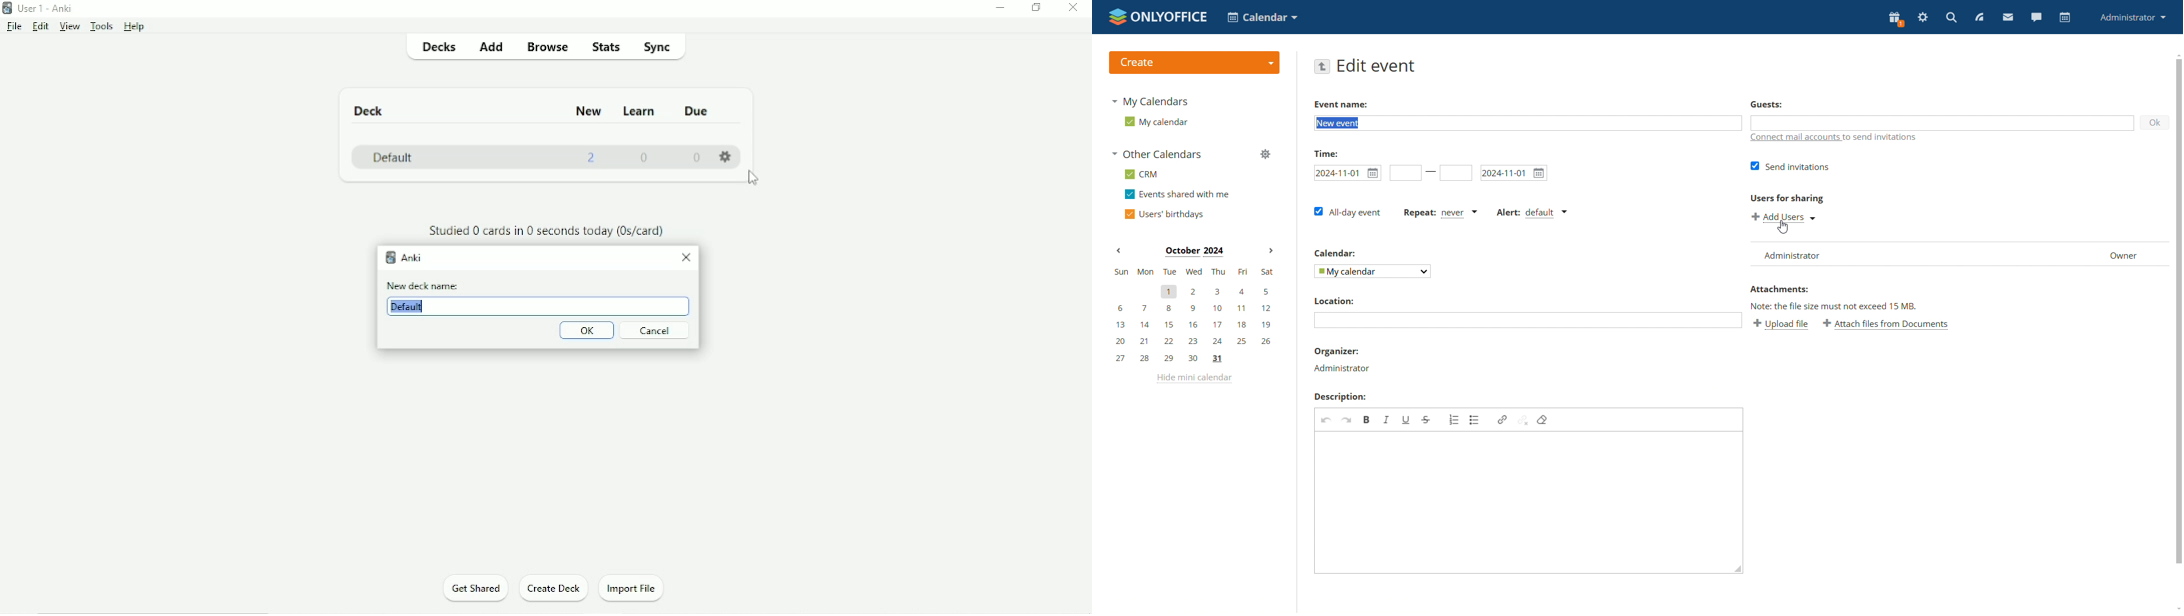 Image resolution: width=2184 pixels, height=616 pixels. Describe the element at coordinates (1193, 316) in the screenshot. I see `mini calendar` at that location.